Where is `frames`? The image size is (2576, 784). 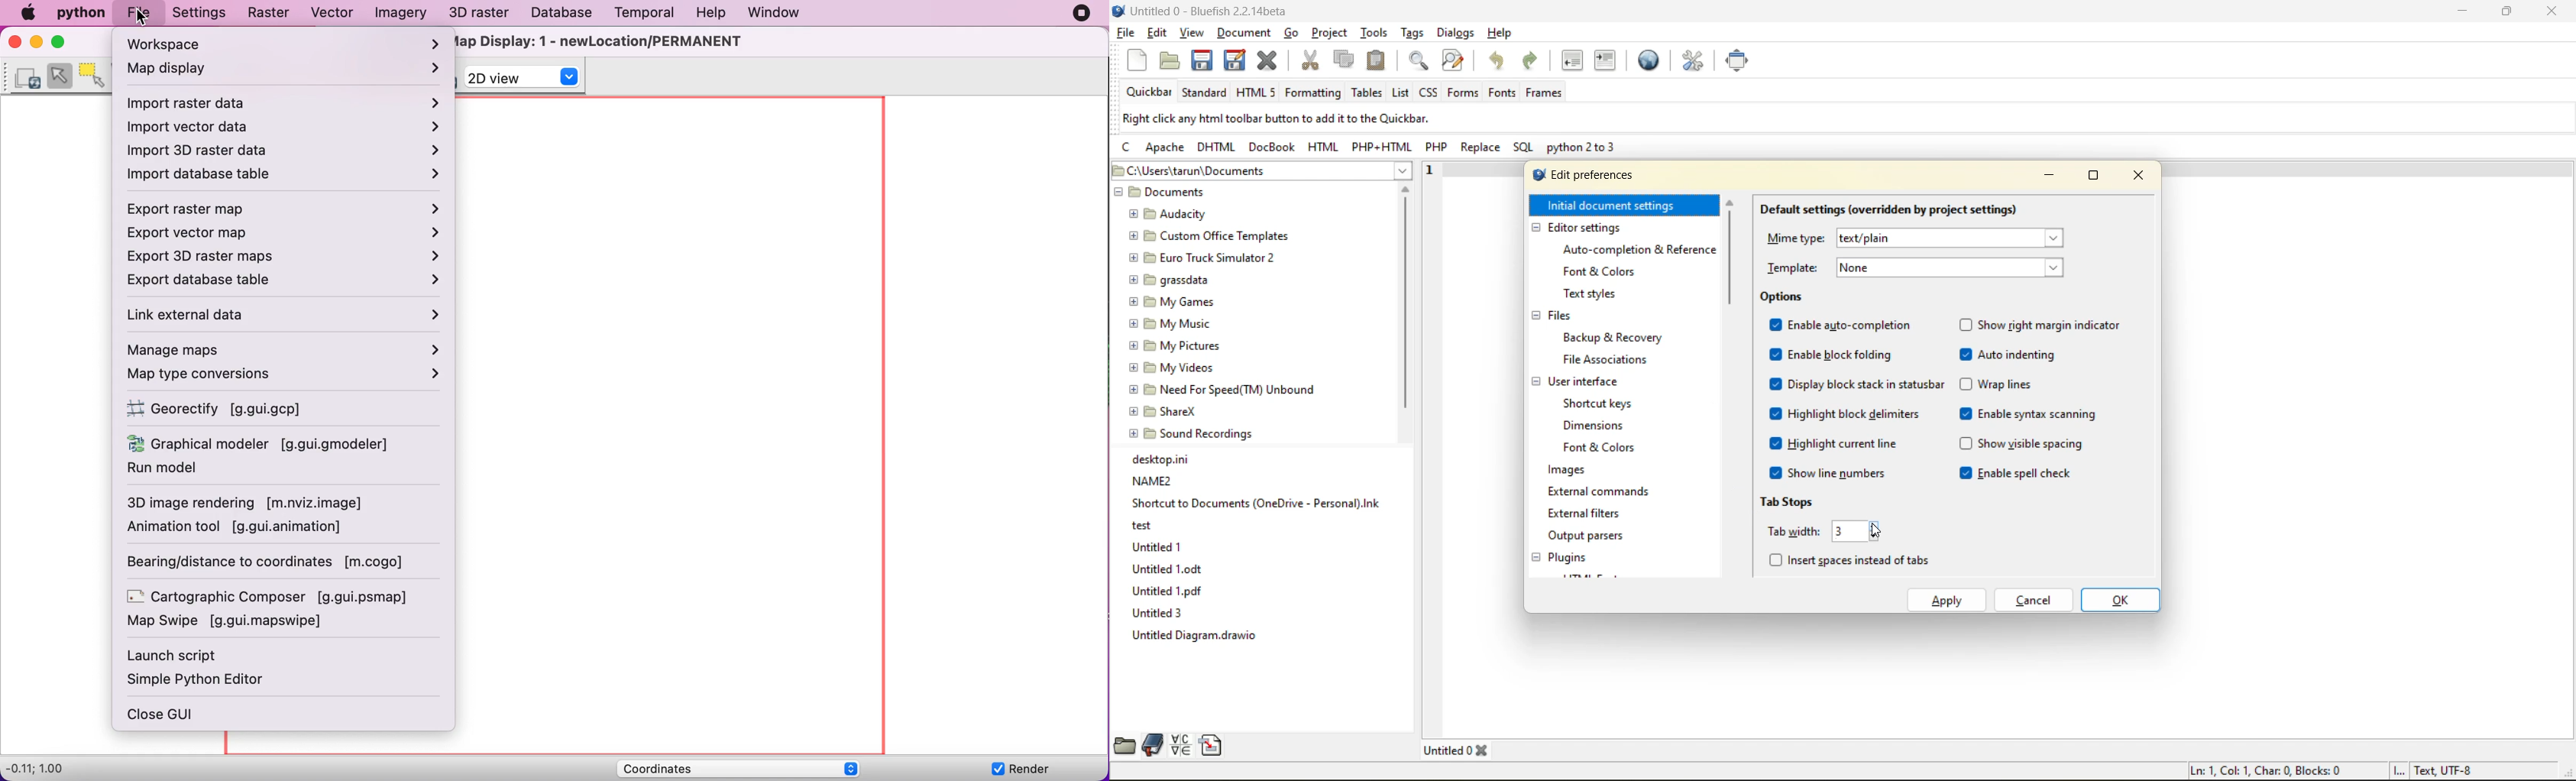
frames is located at coordinates (1545, 94).